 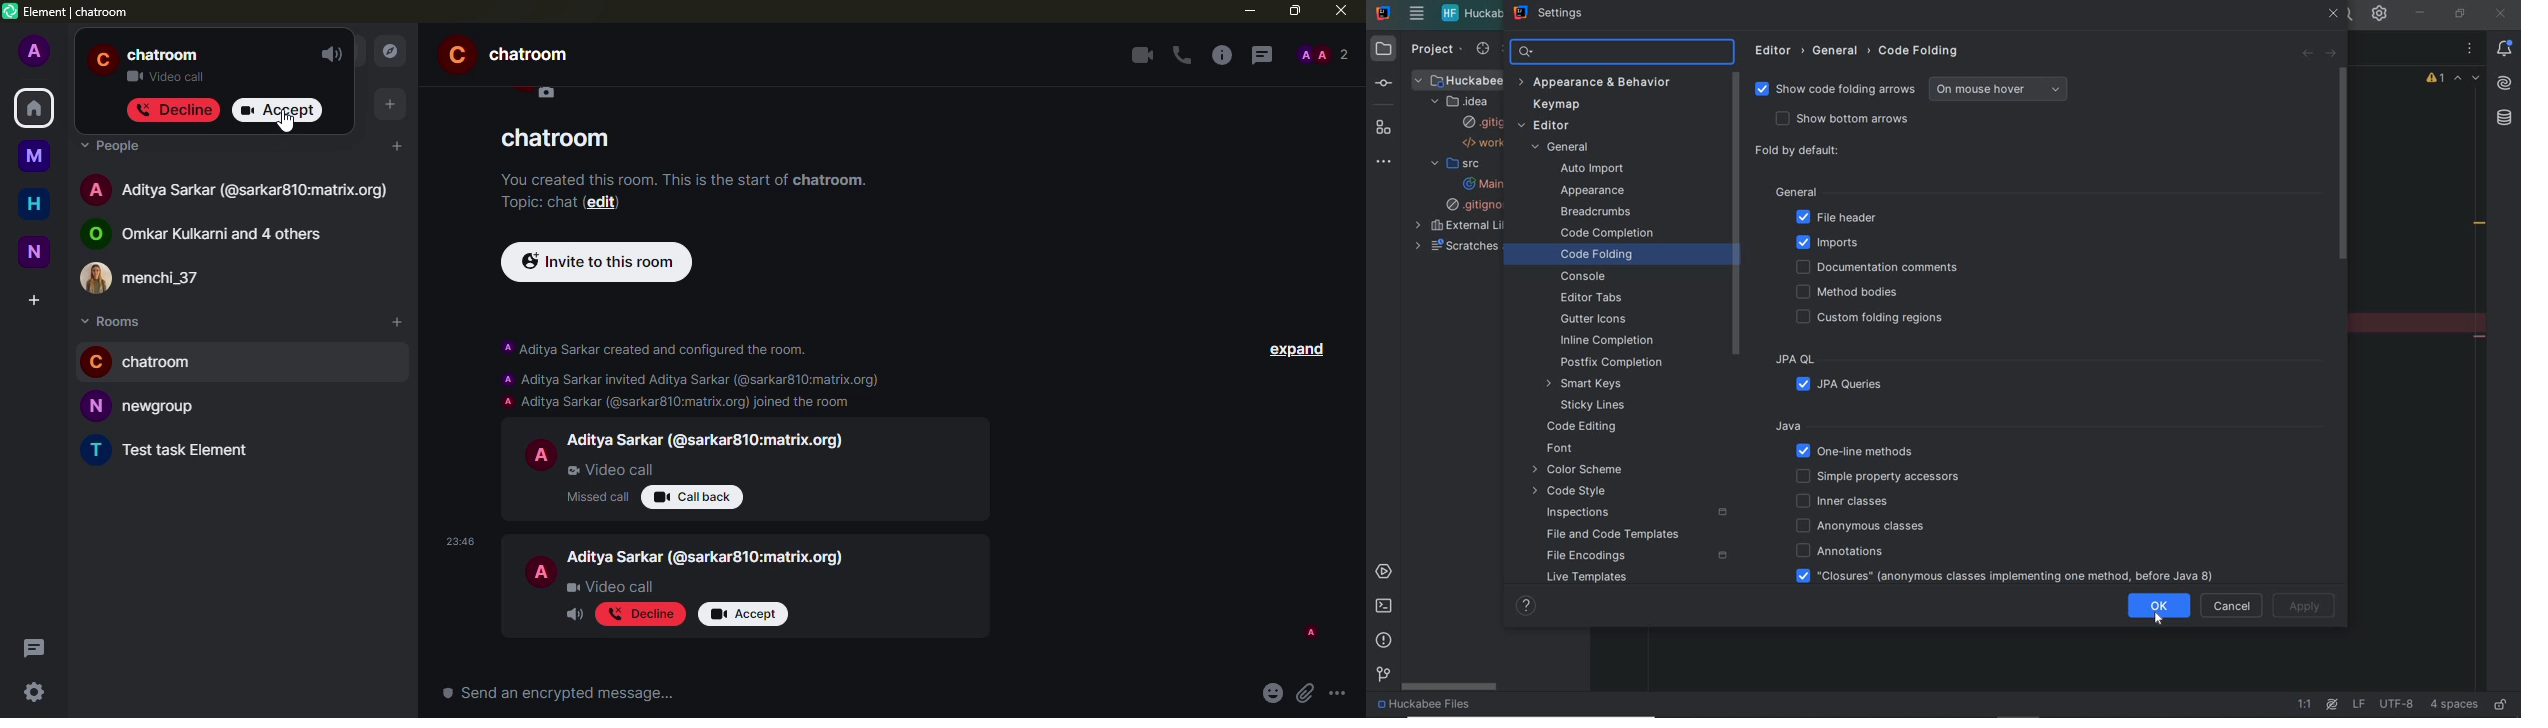 What do you see at coordinates (1588, 578) in the screenshot?
I see `live templates` at bounding box center [1588, 578].